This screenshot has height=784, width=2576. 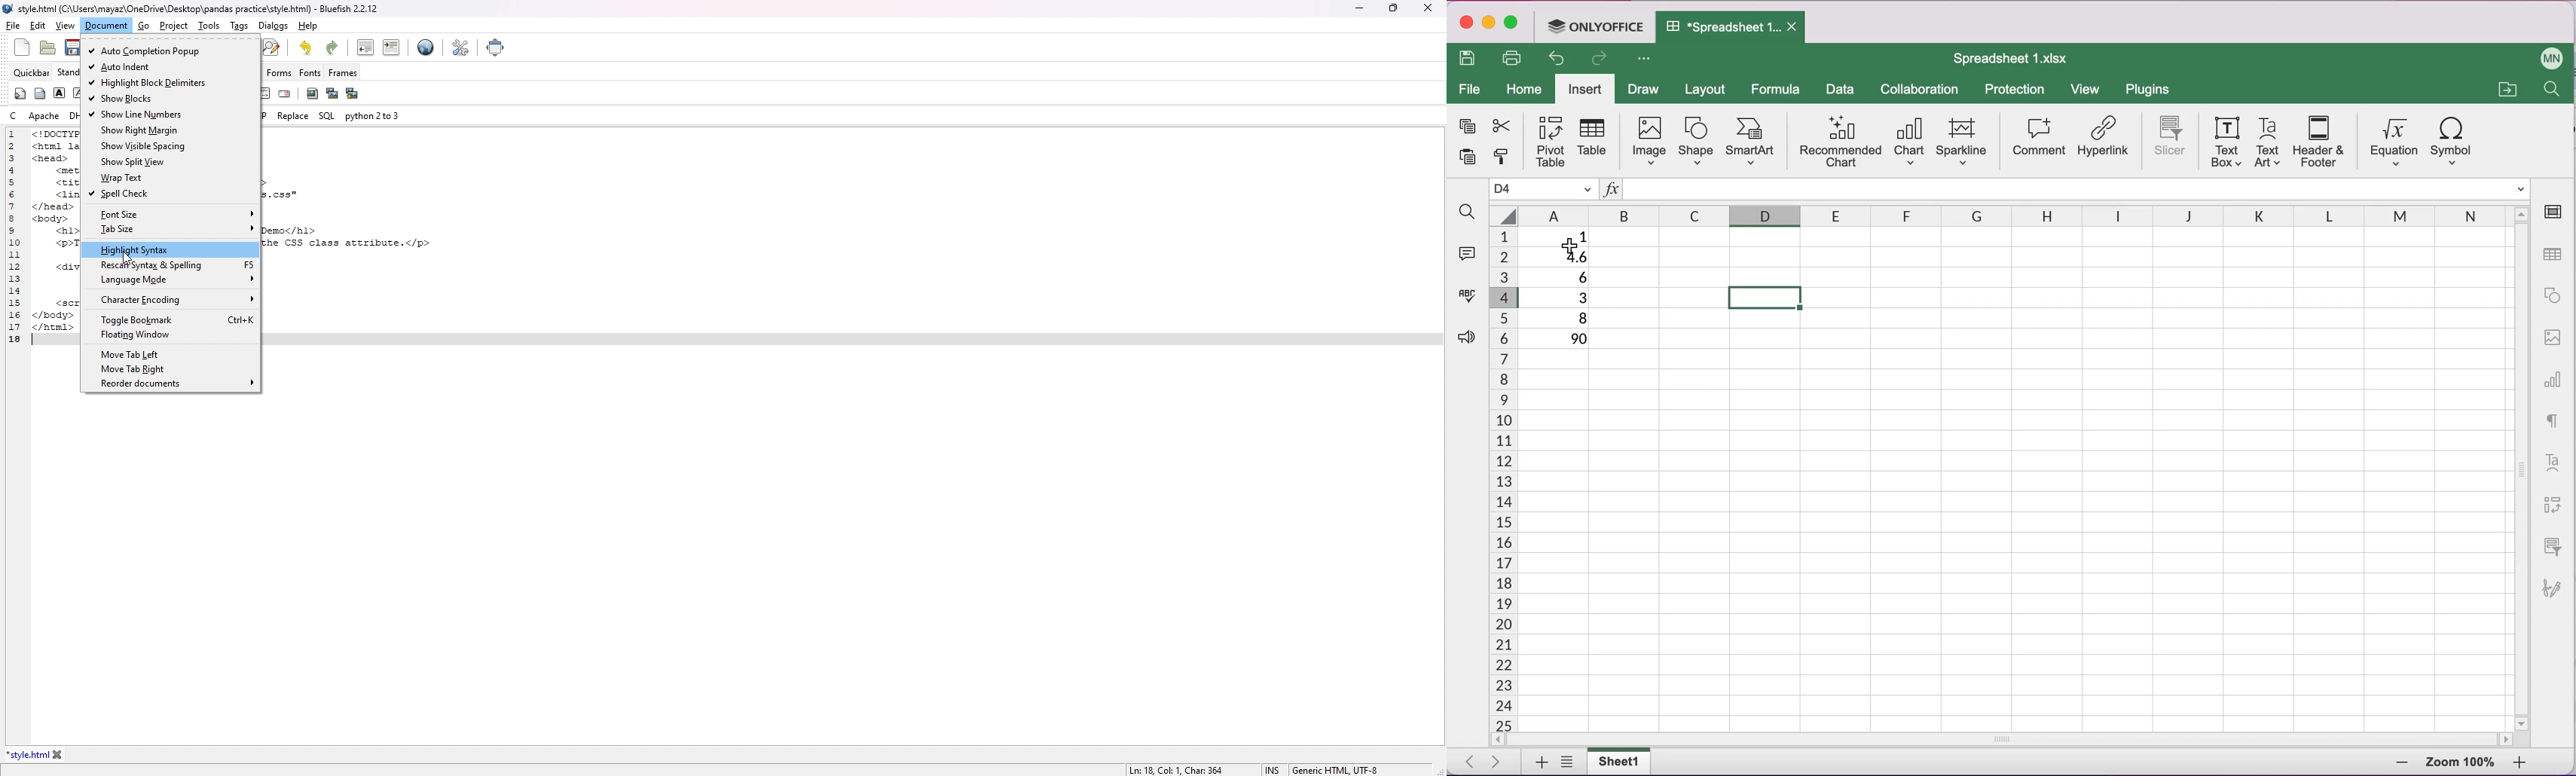 What do you see at coordinates (280, 72) in the screenshot?
I see `forms` at bounding box center [280, 72].